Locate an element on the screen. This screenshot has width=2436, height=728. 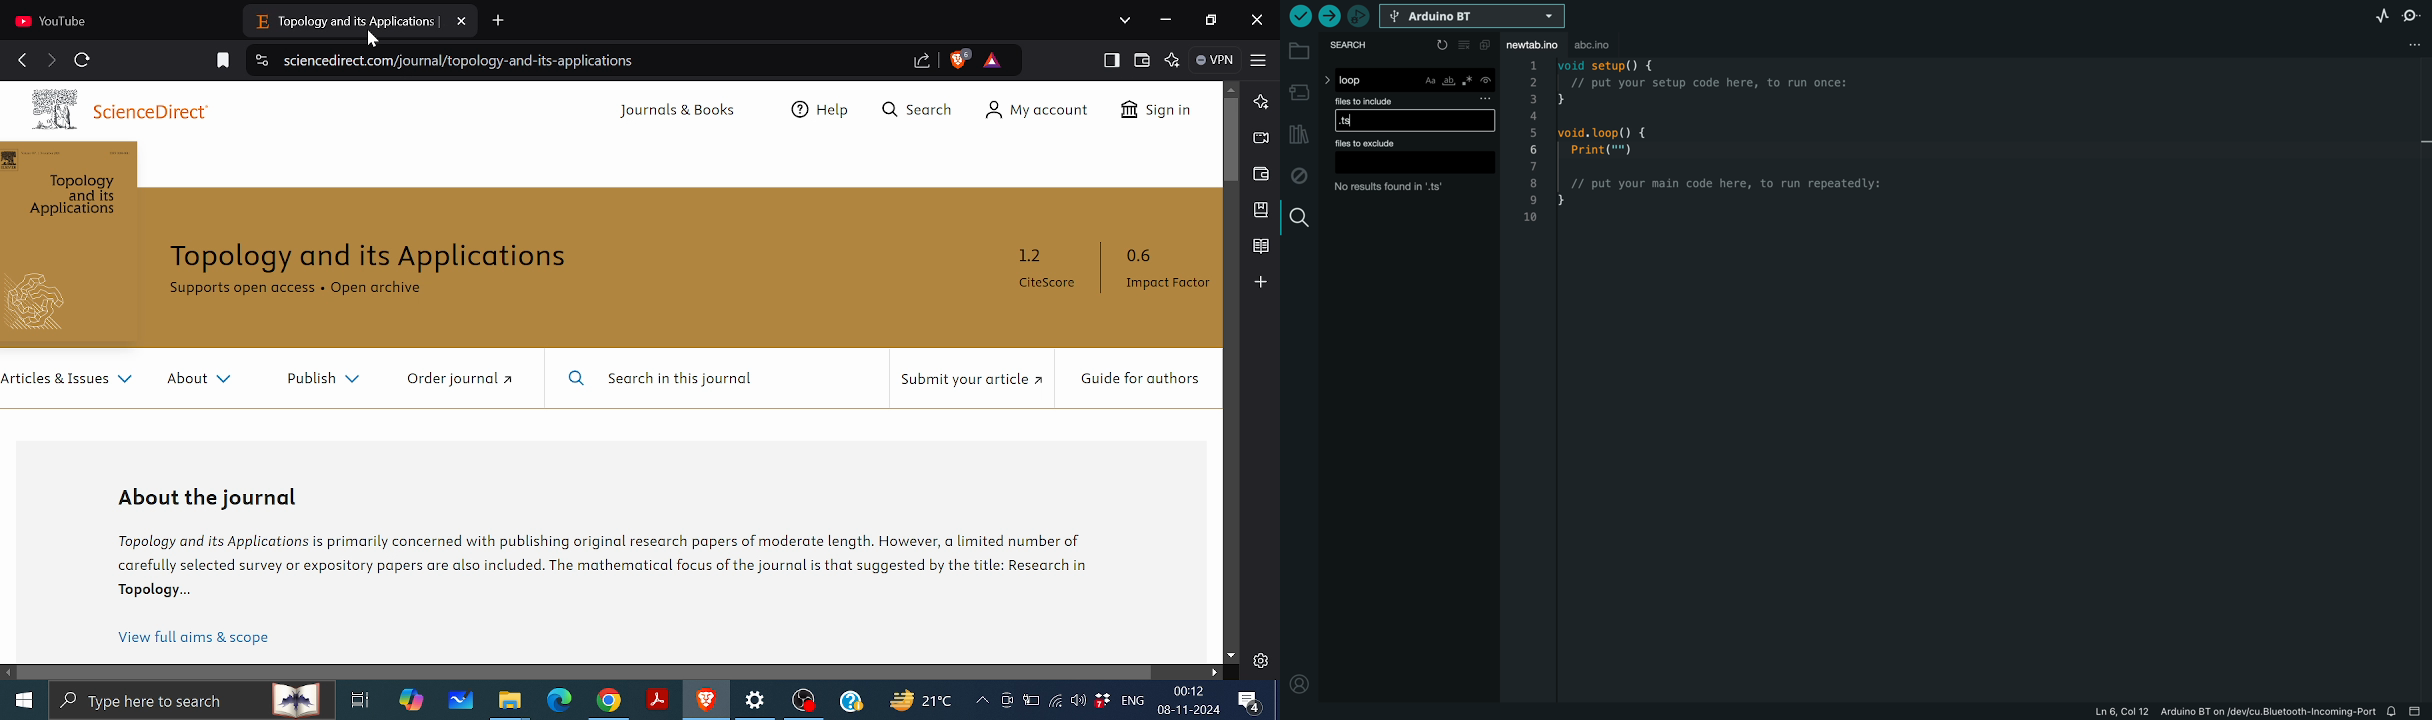
clear is located at coordinates (1466, 46).